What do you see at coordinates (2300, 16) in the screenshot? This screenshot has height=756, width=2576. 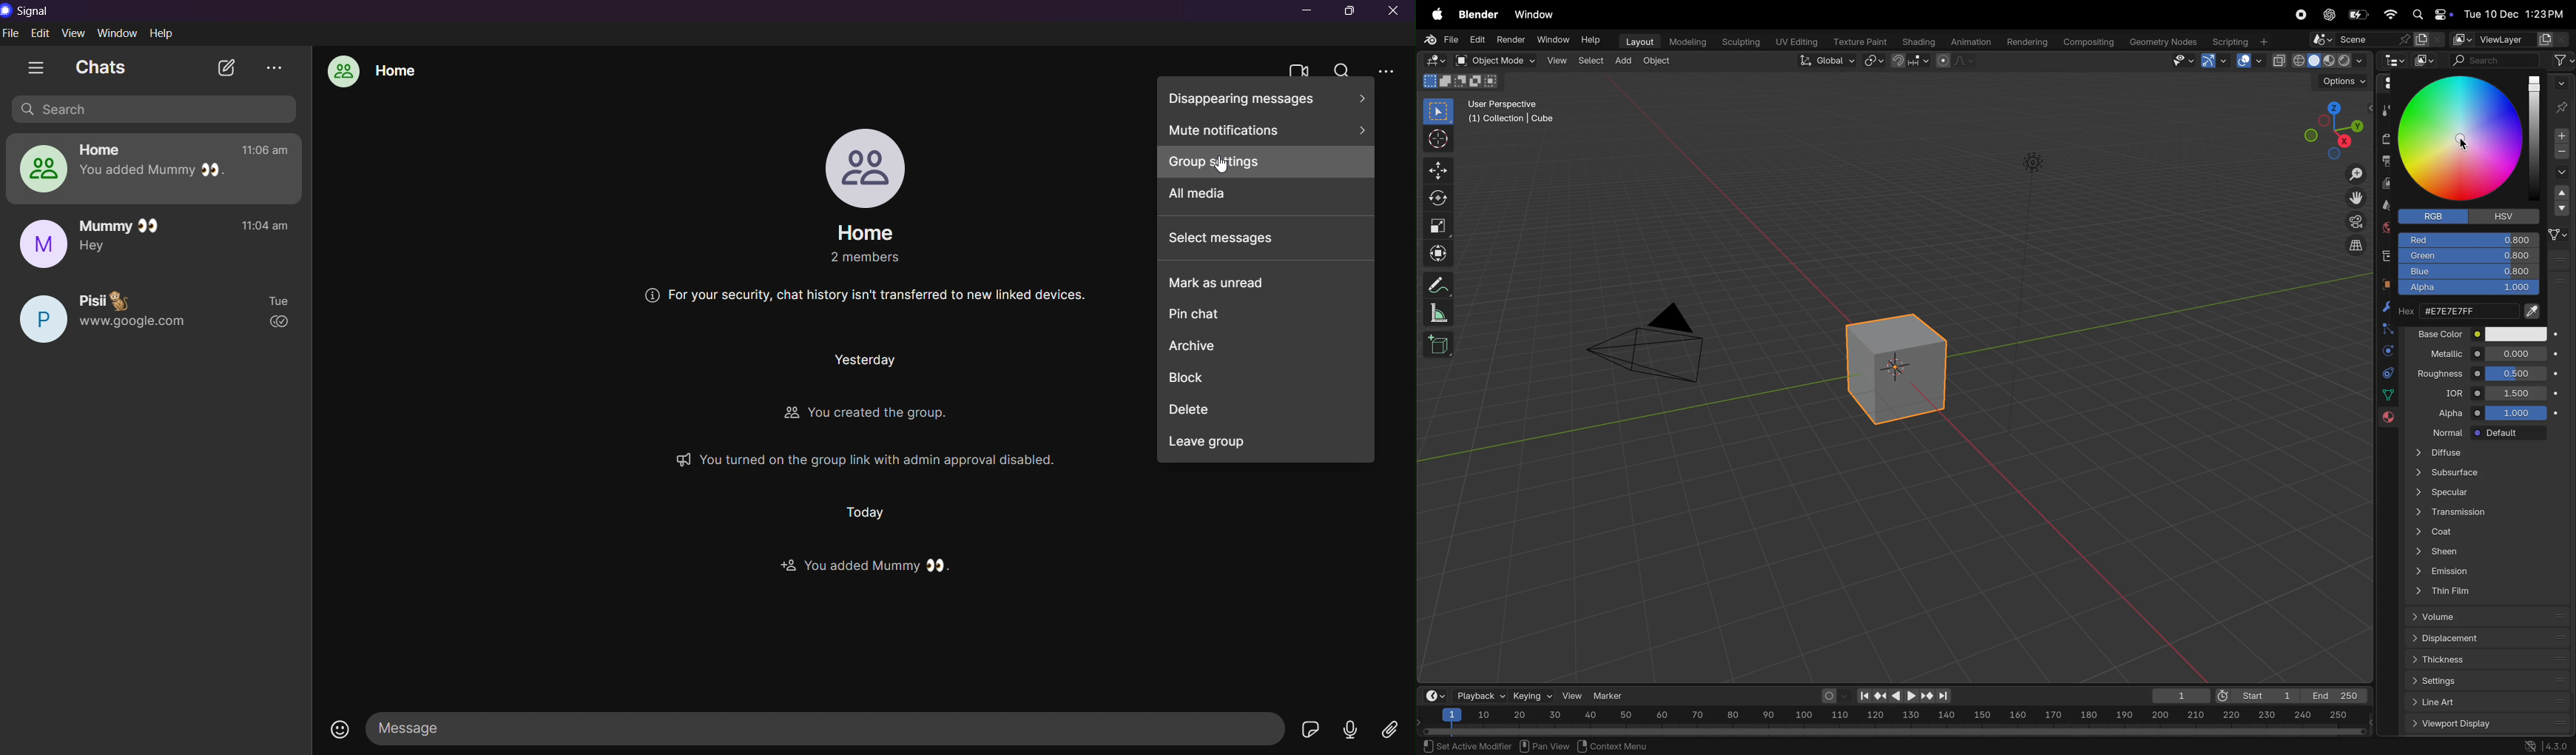 I see `record` at bounding box center [2300, 16].